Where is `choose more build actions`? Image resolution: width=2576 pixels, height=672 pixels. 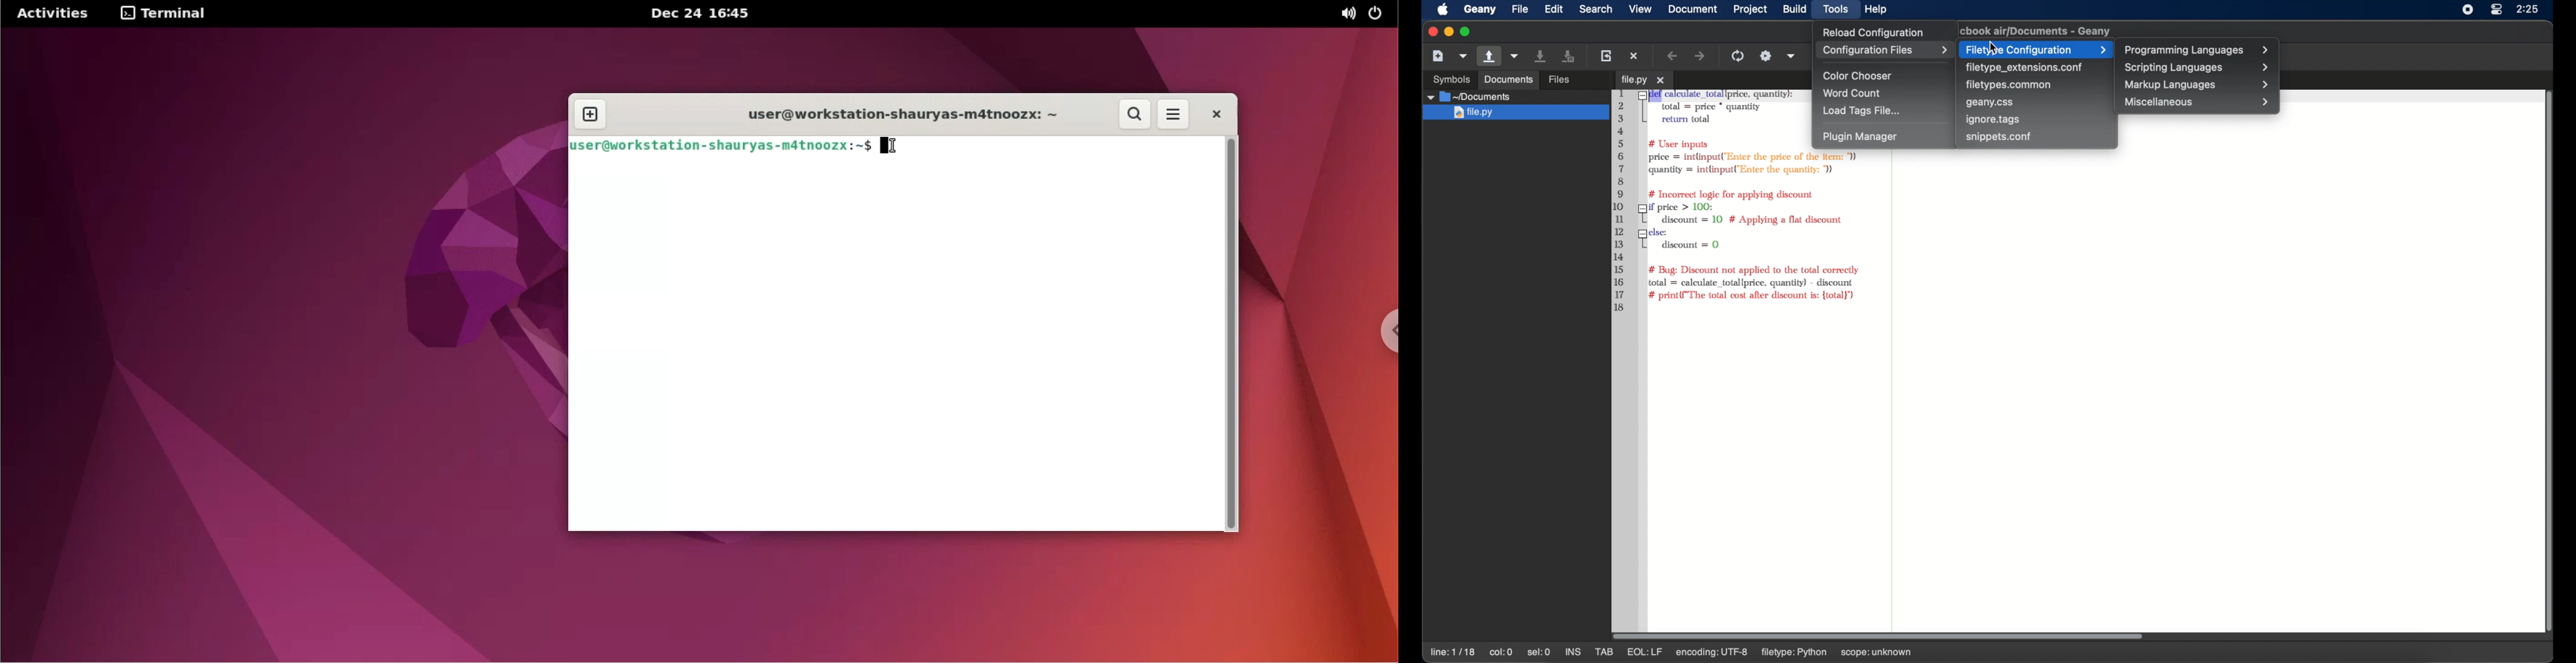 choose more build actions is located at coordinates (1792, 56).